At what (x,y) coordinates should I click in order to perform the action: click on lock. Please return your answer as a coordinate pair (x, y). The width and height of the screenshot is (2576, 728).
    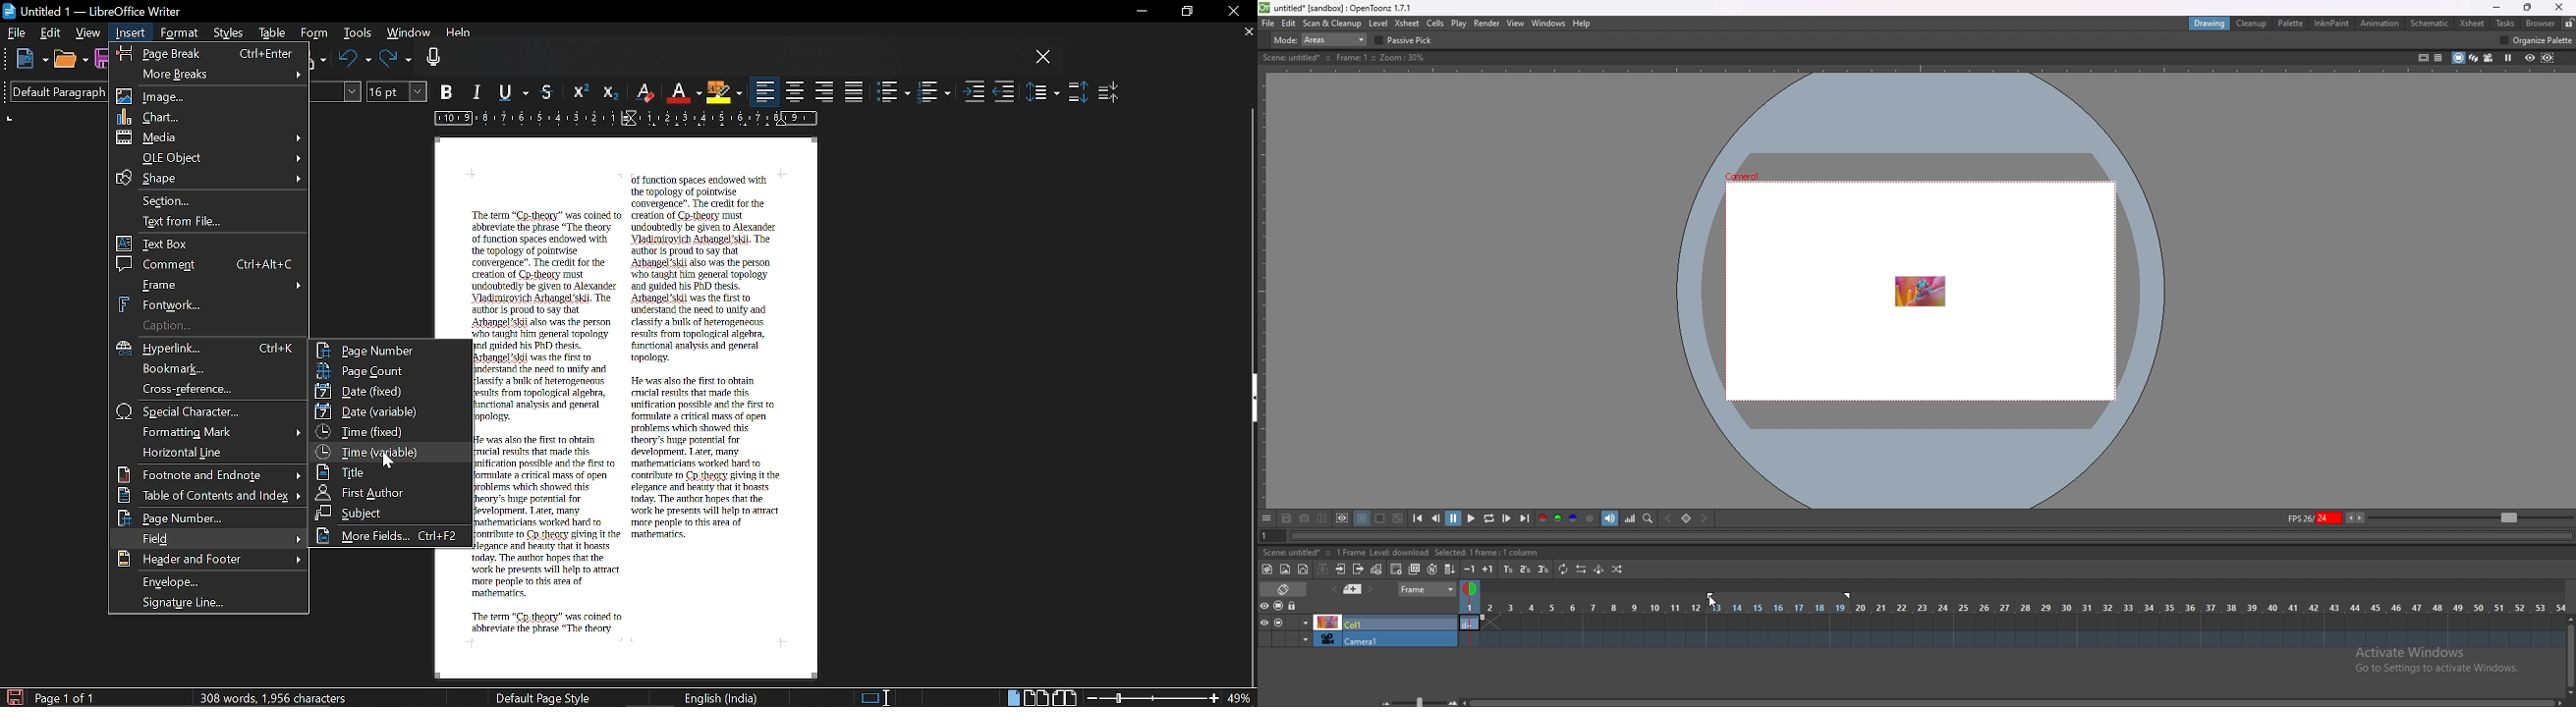
    Looking at the image, I should click on (1293, 605).